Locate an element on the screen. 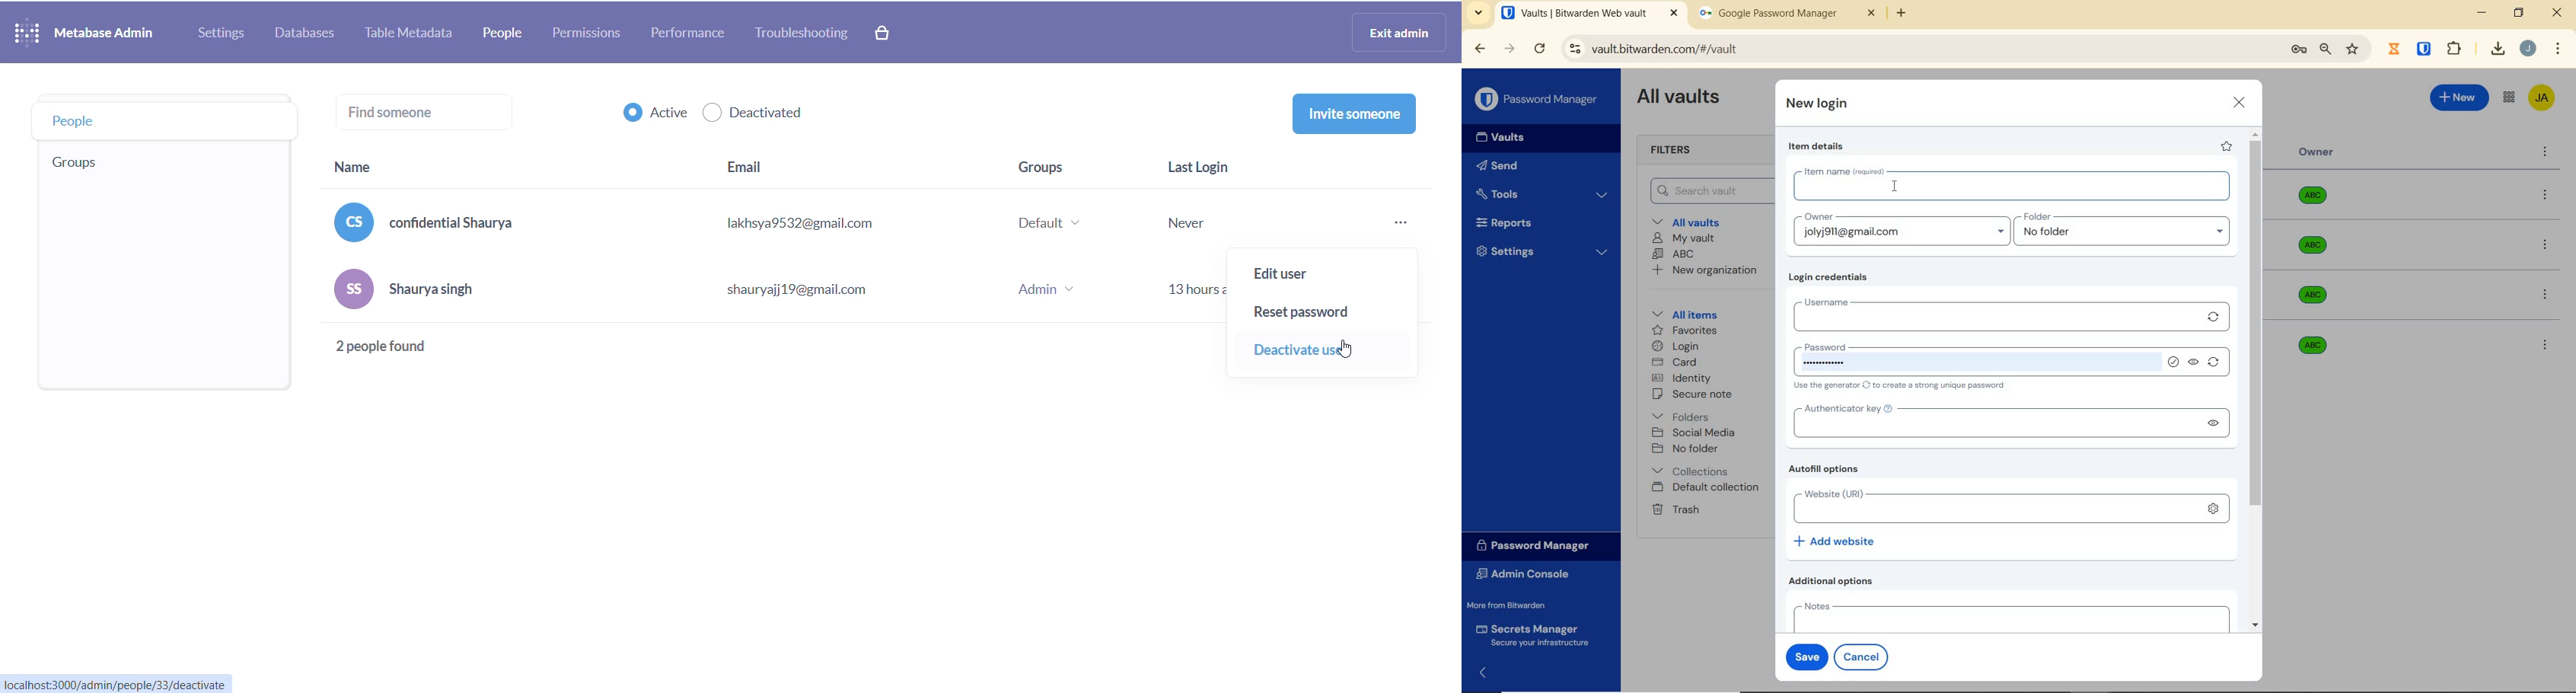 This screenshot has height=700, width=2576. All items is located at coordinates (1683, 313).